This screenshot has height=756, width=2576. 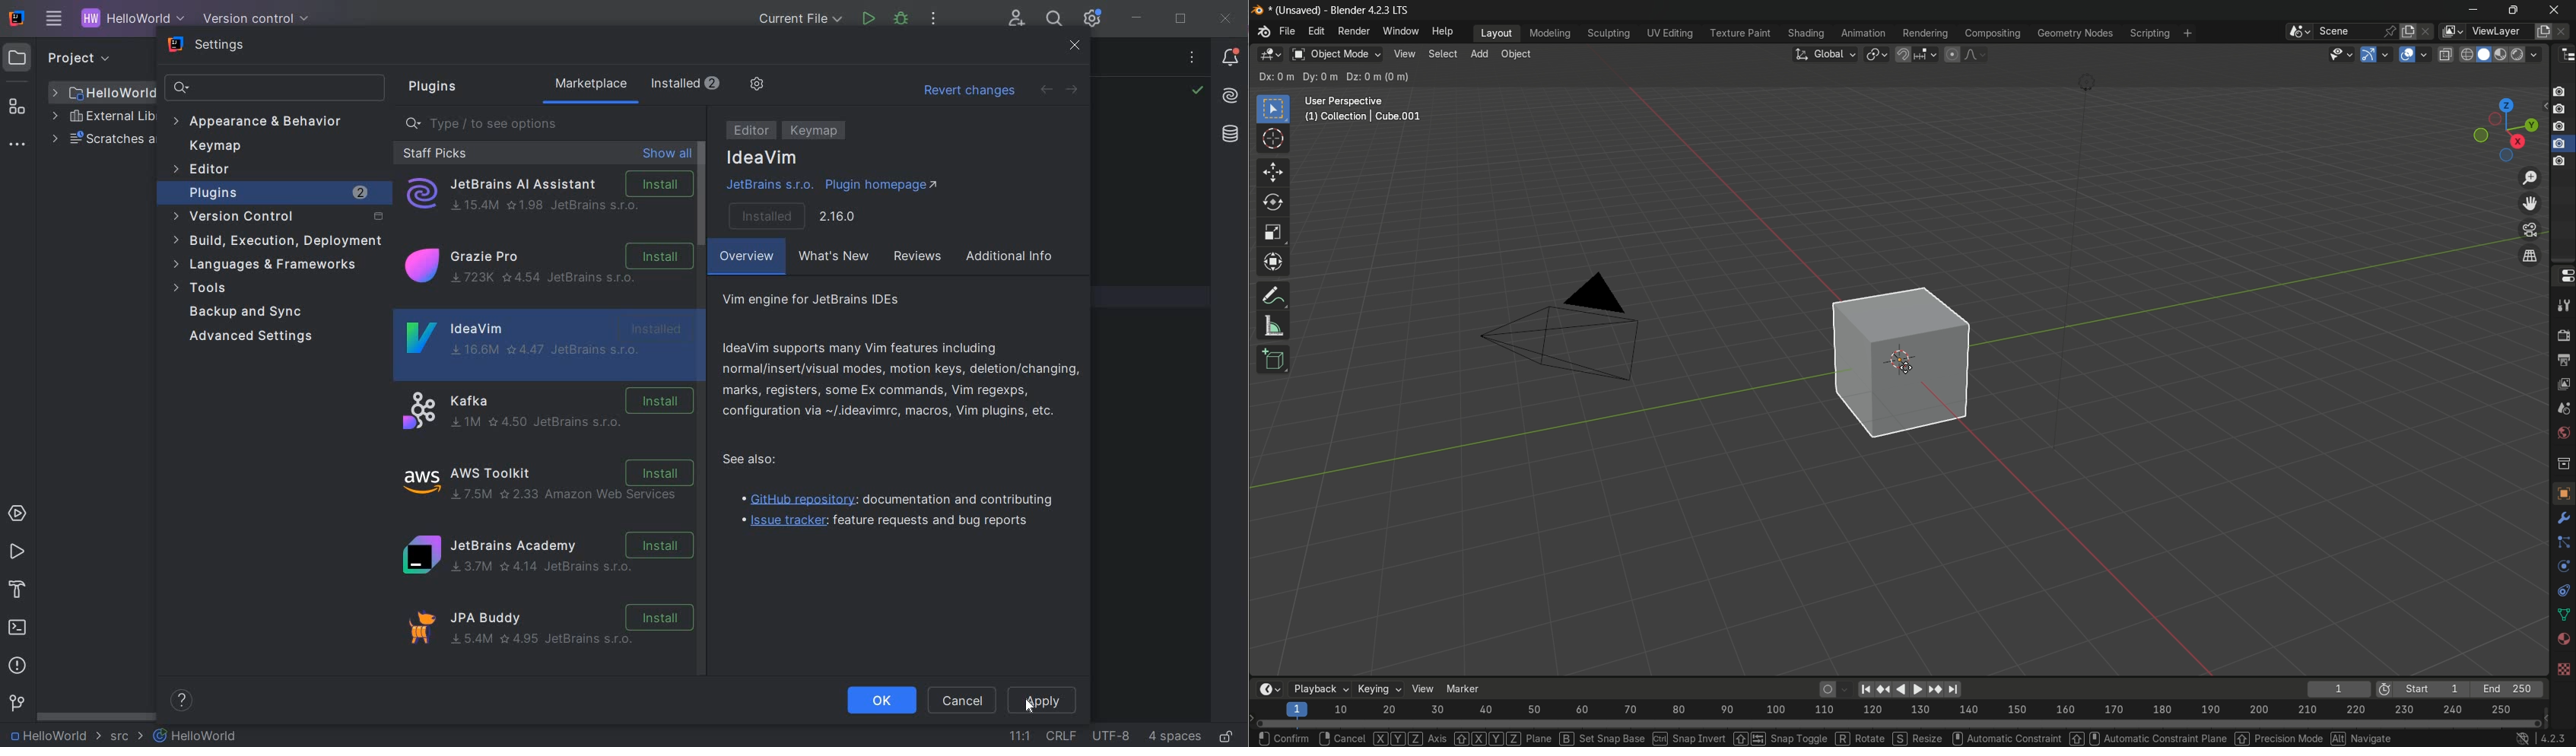 I want to click on Aws Toolkit Installation, so click(x=551, y=483).